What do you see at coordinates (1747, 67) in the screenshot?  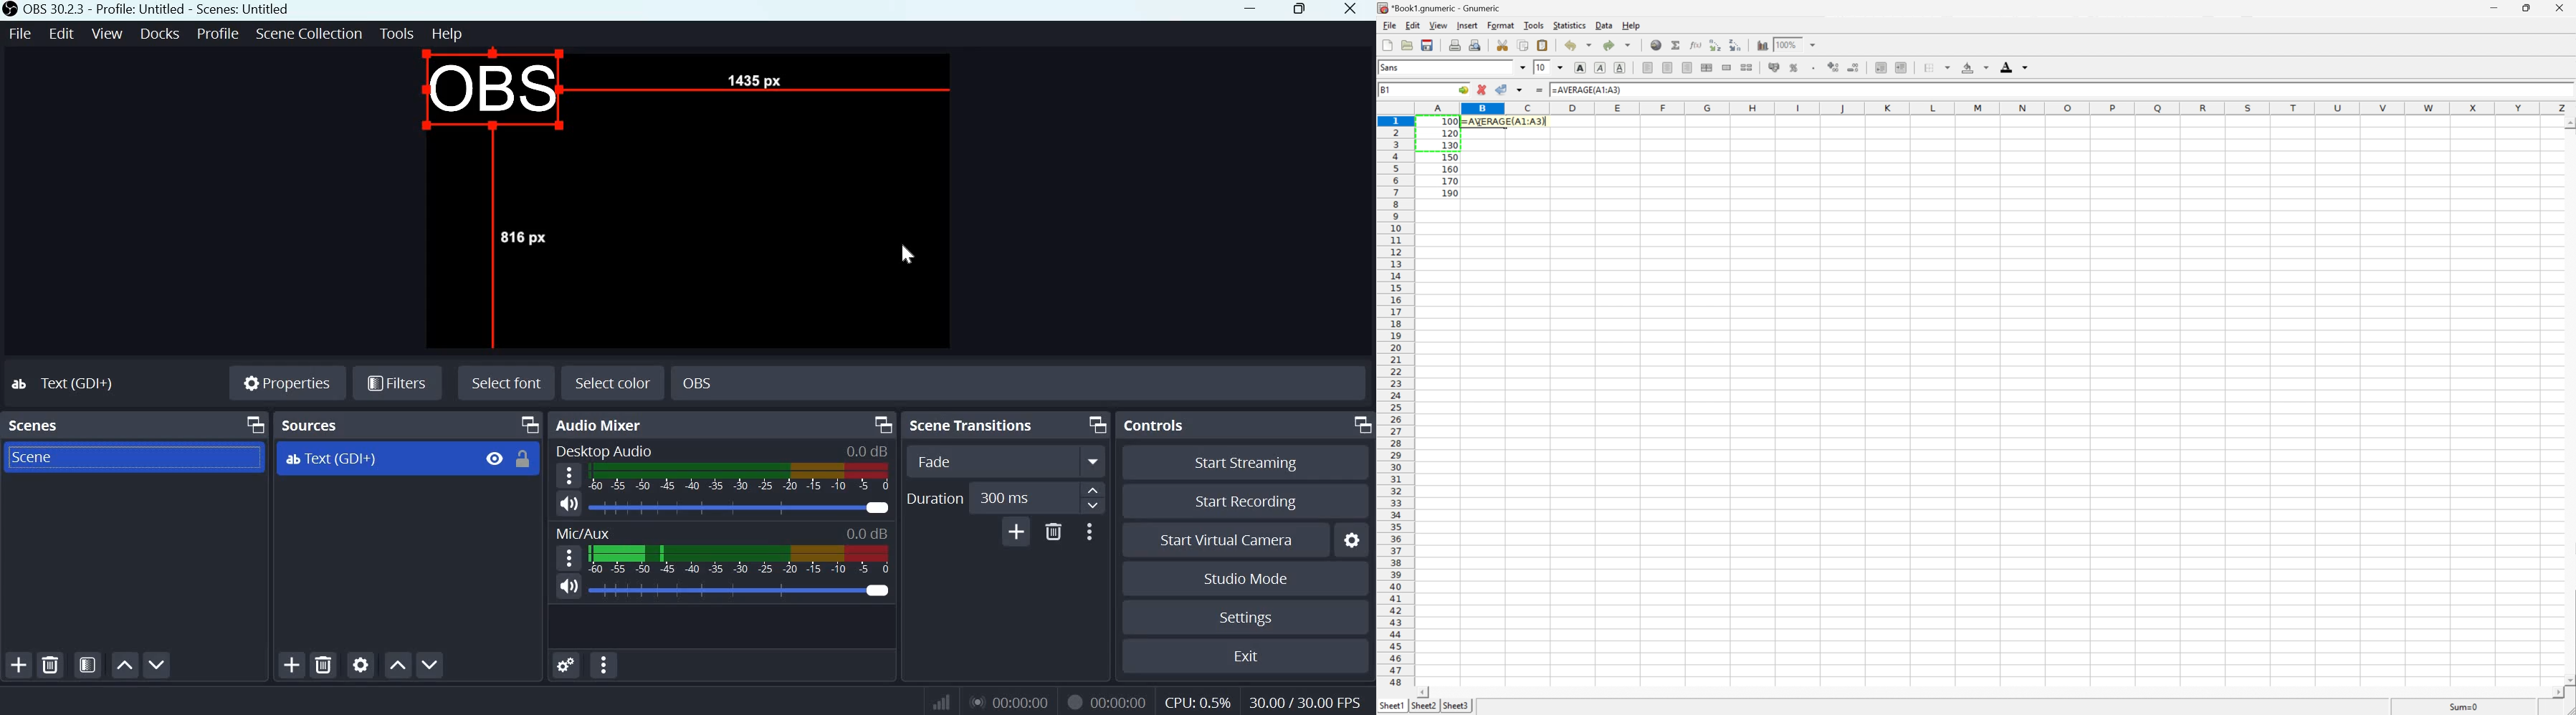 I see `Split the ranges of merged cells` at bounding box center [1747, 67].